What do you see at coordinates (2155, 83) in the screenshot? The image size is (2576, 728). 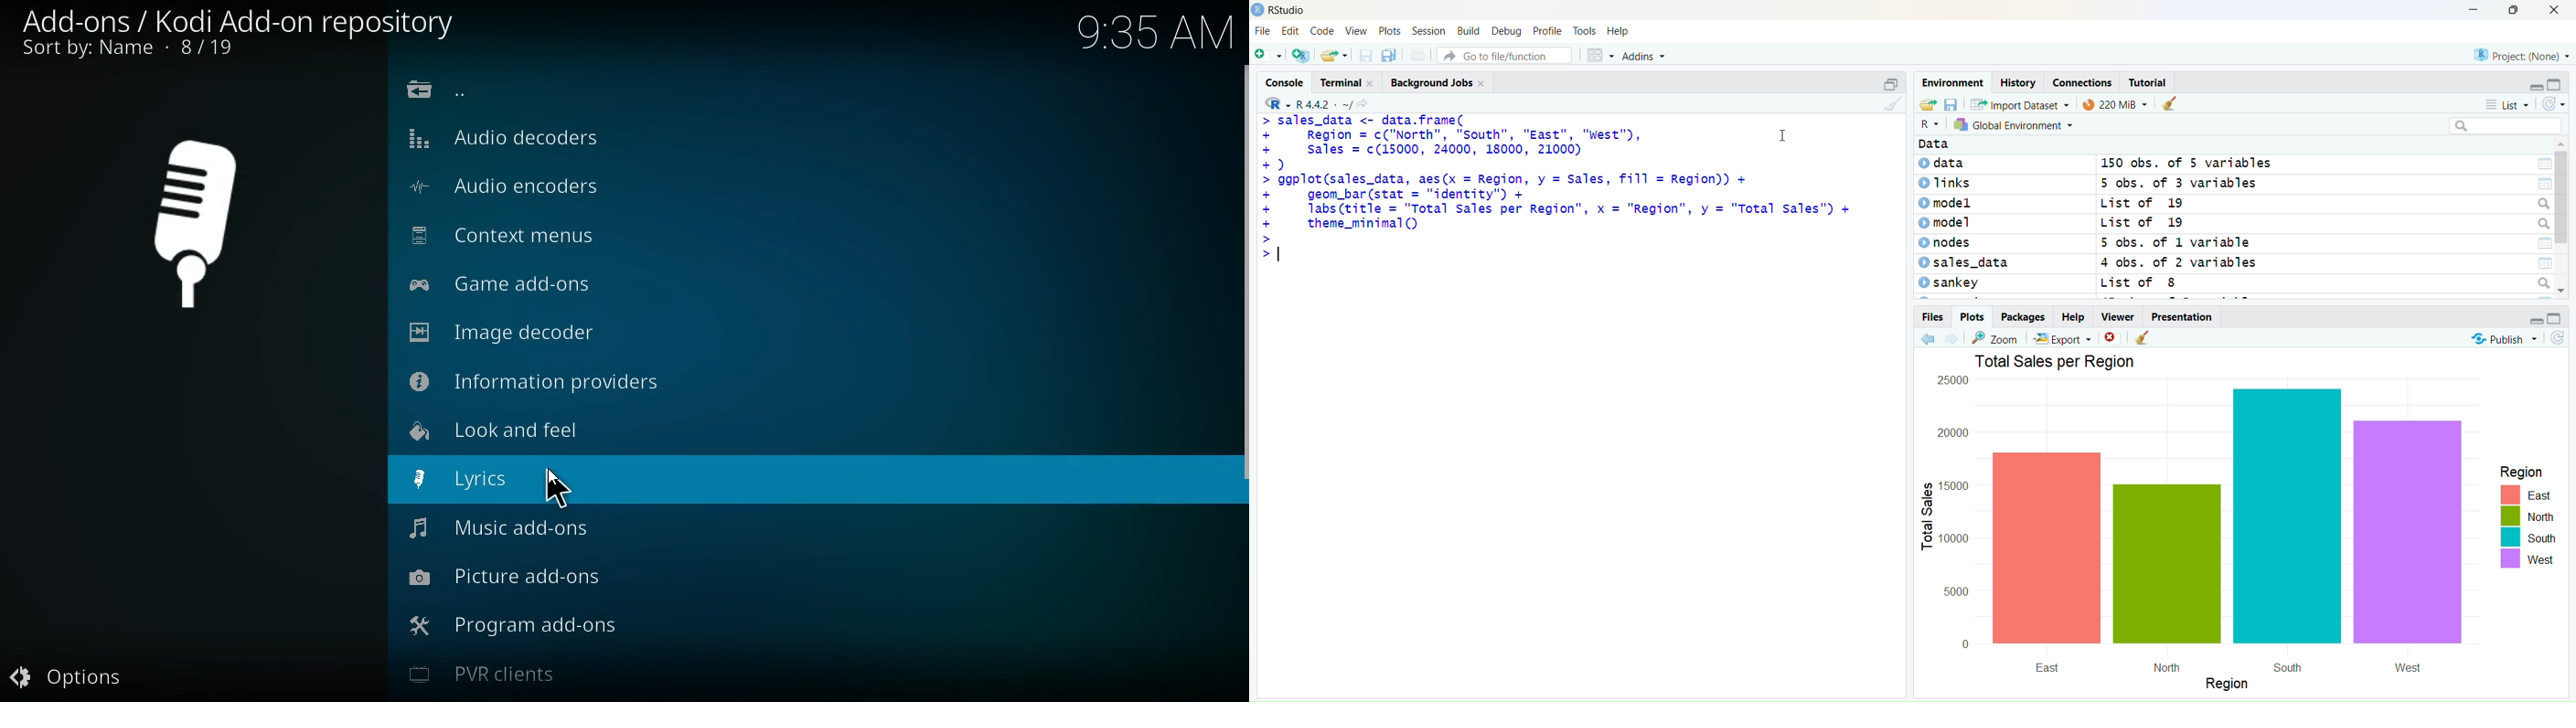 I see `Tutorial` at bounding box center [2155, 83].